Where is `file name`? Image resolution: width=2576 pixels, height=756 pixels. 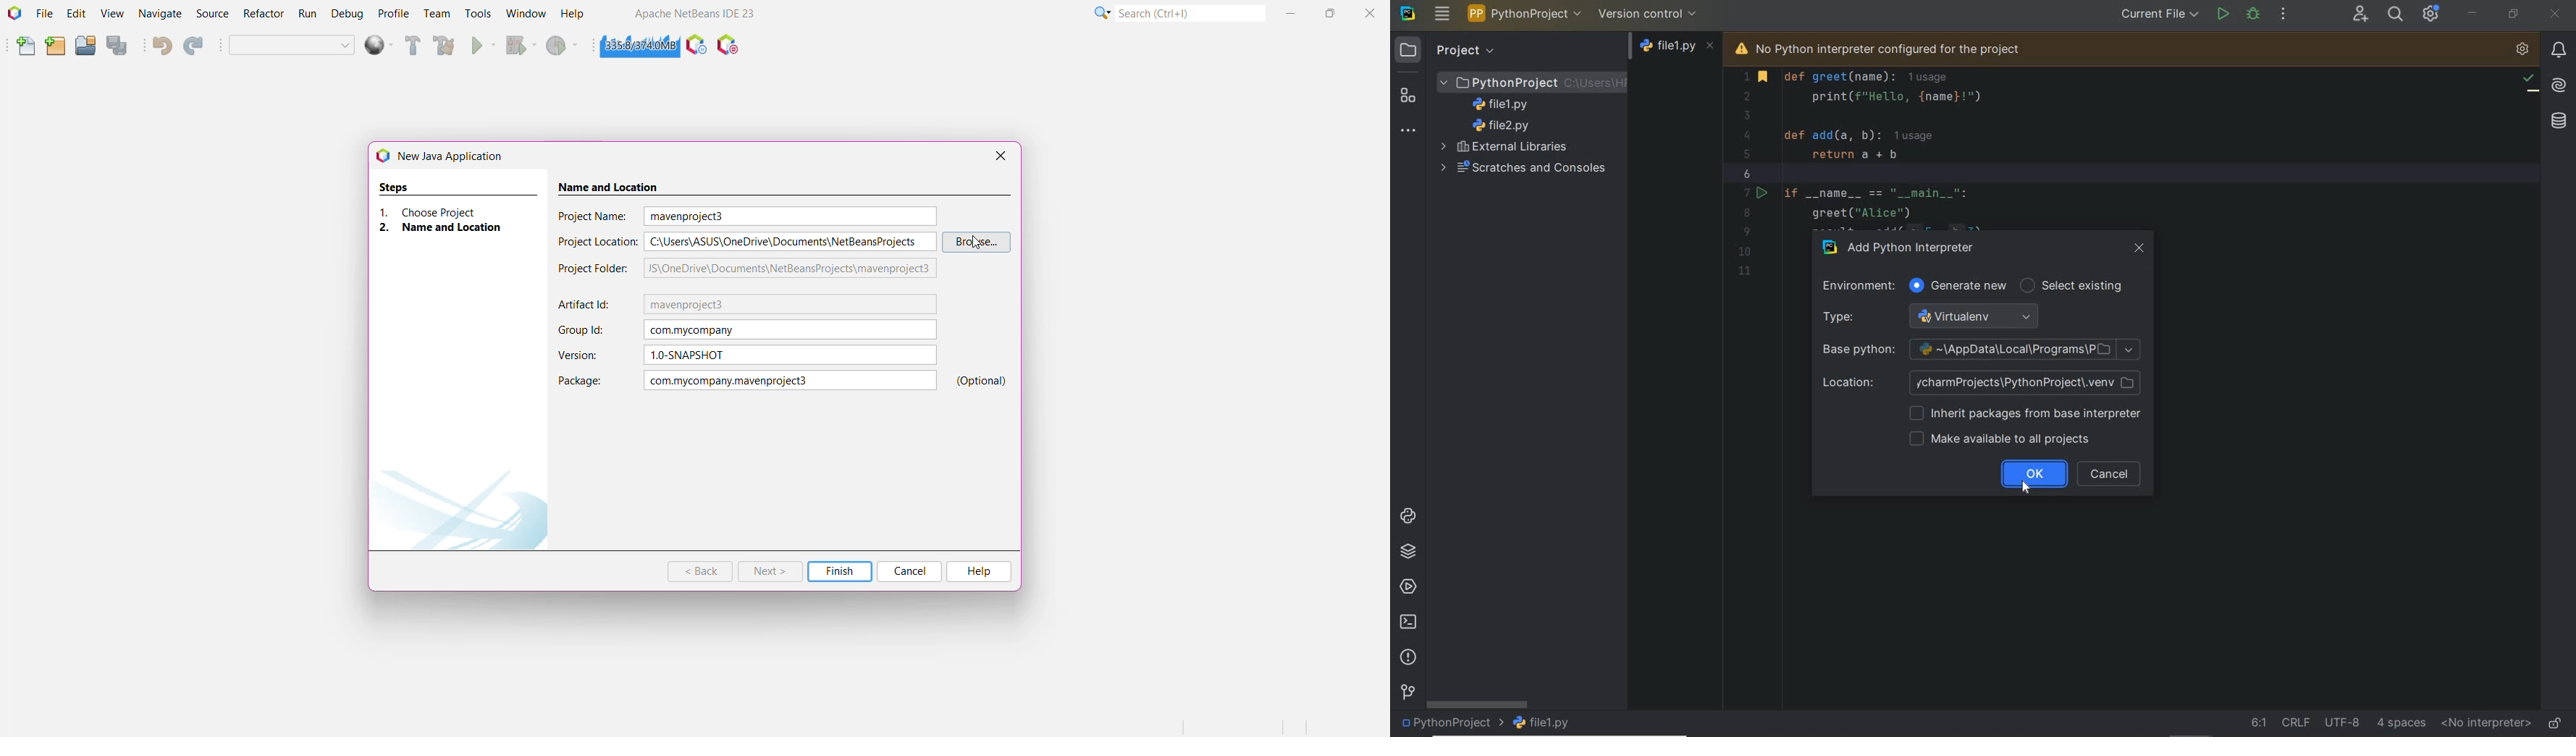
file name is located at coordinates (1678, 49).